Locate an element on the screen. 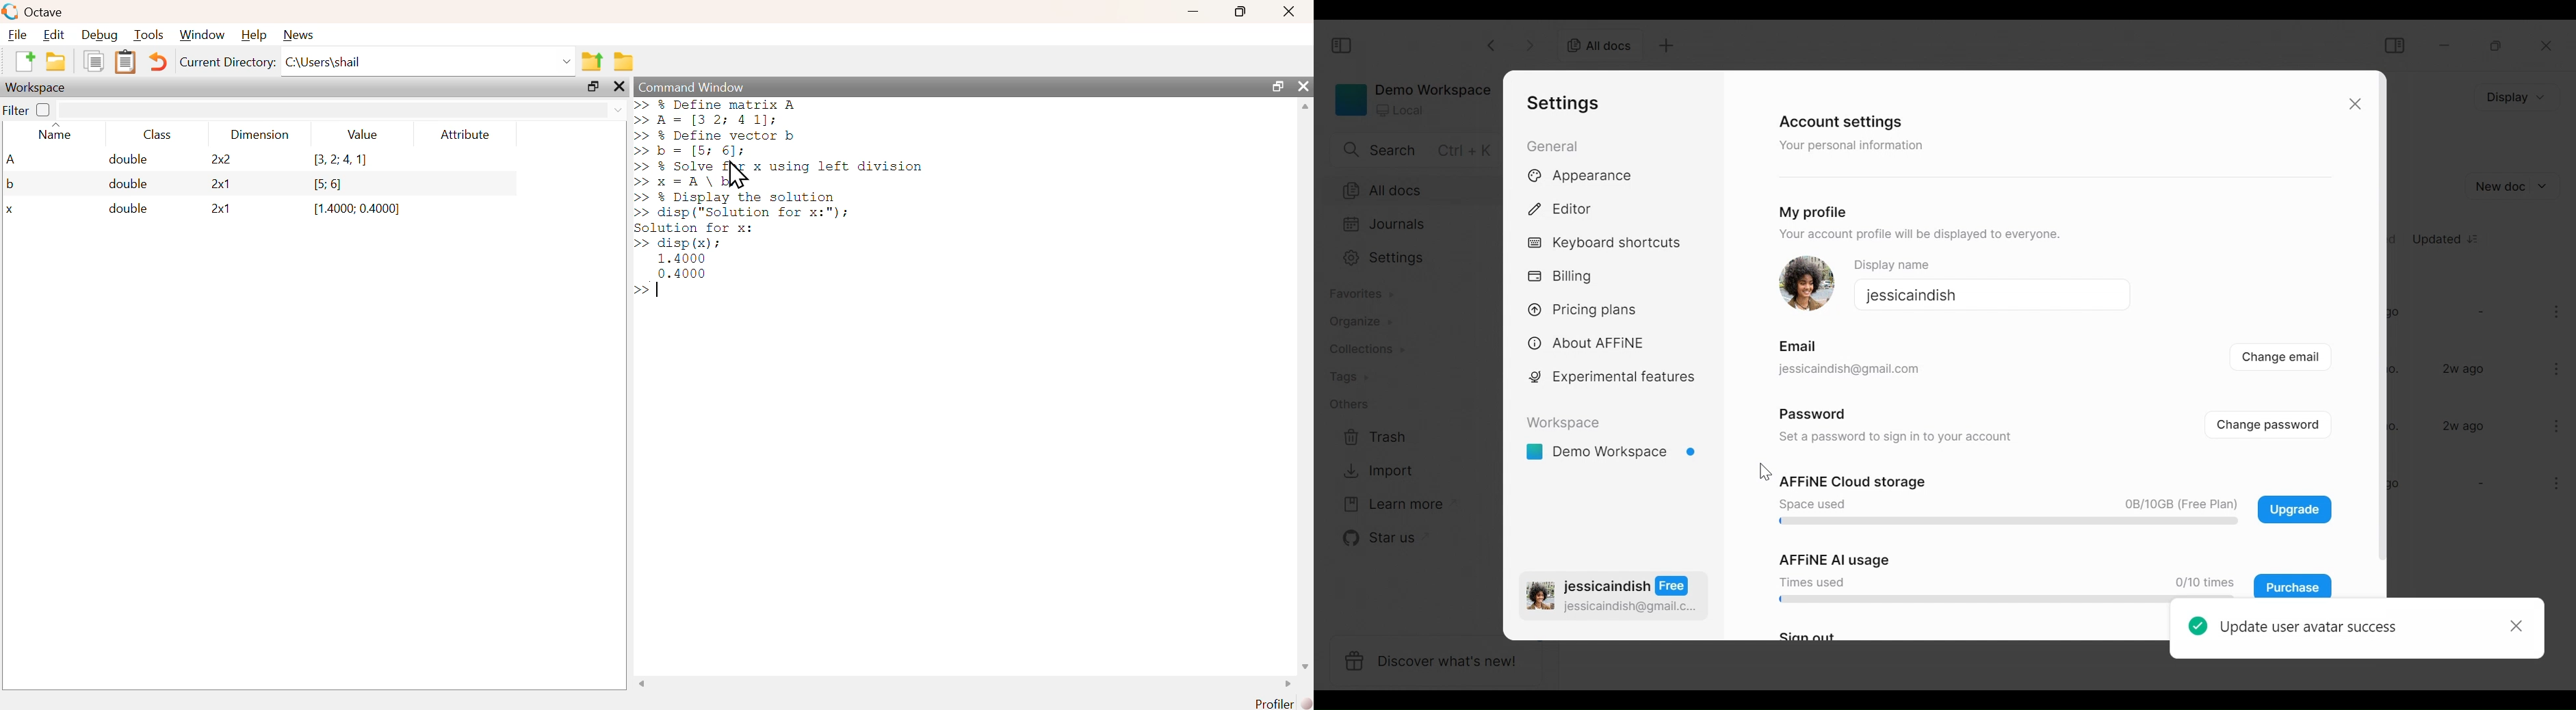 This screenshot has width=2576, height=728. C:\Users\shail  is located at coordinates (429, 62).